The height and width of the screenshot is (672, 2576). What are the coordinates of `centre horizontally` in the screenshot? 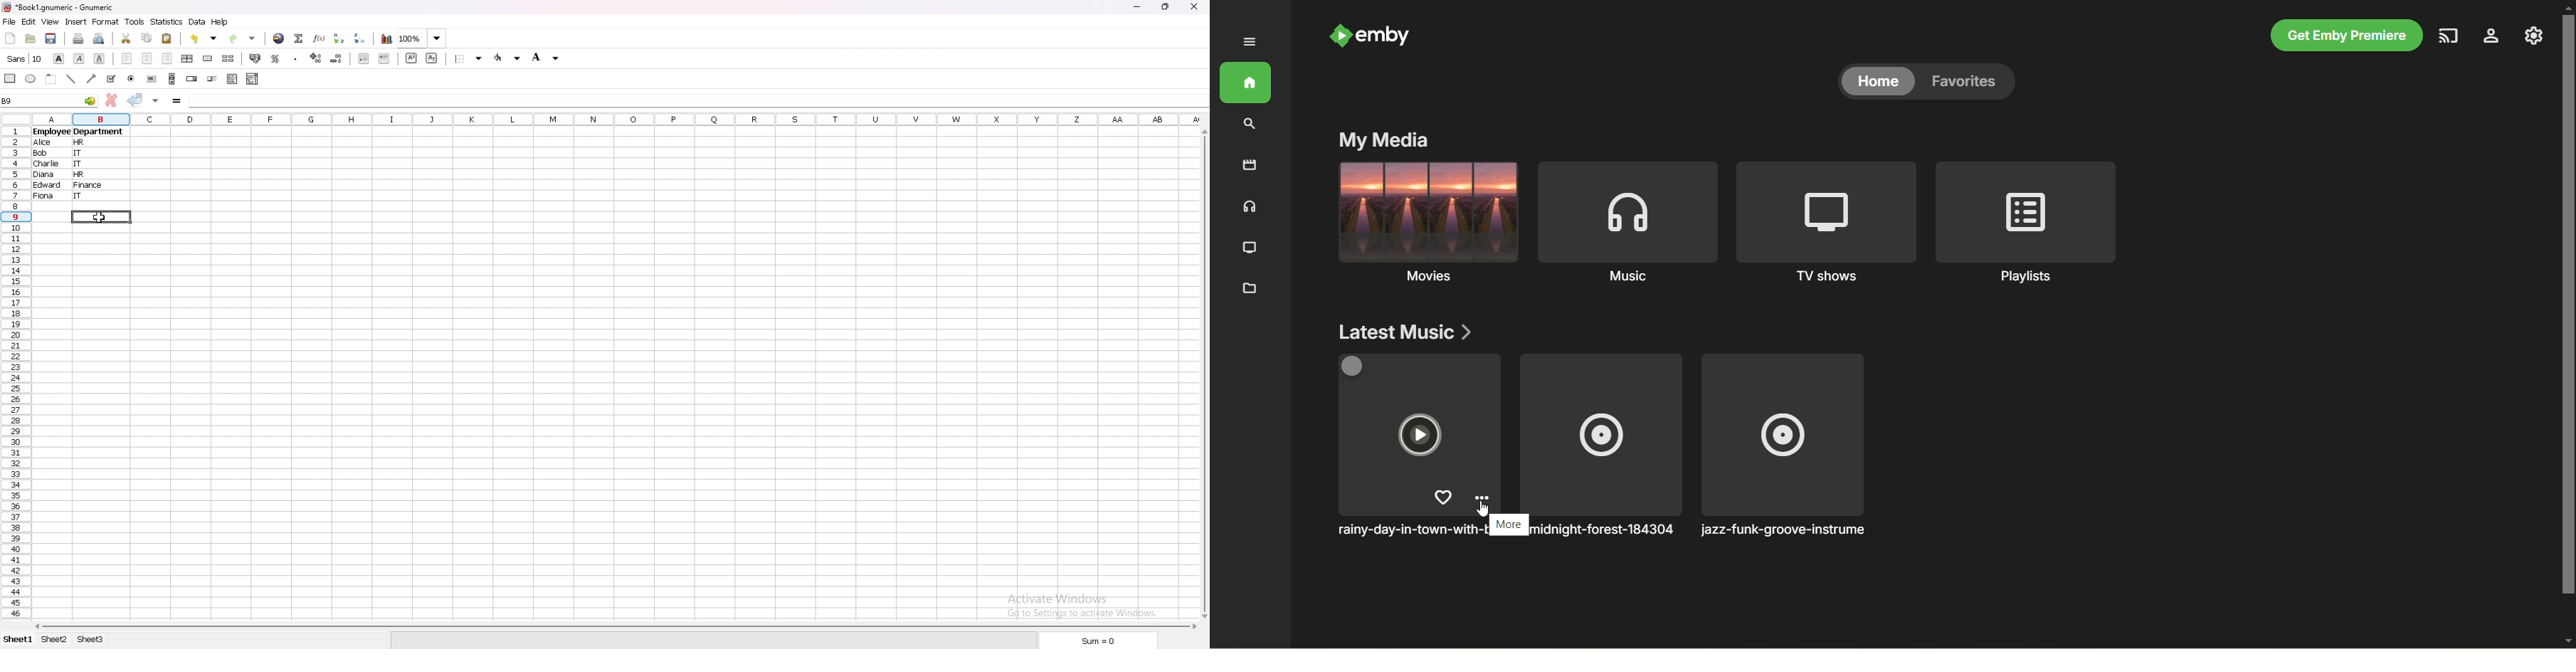 It's located at (188, 59).